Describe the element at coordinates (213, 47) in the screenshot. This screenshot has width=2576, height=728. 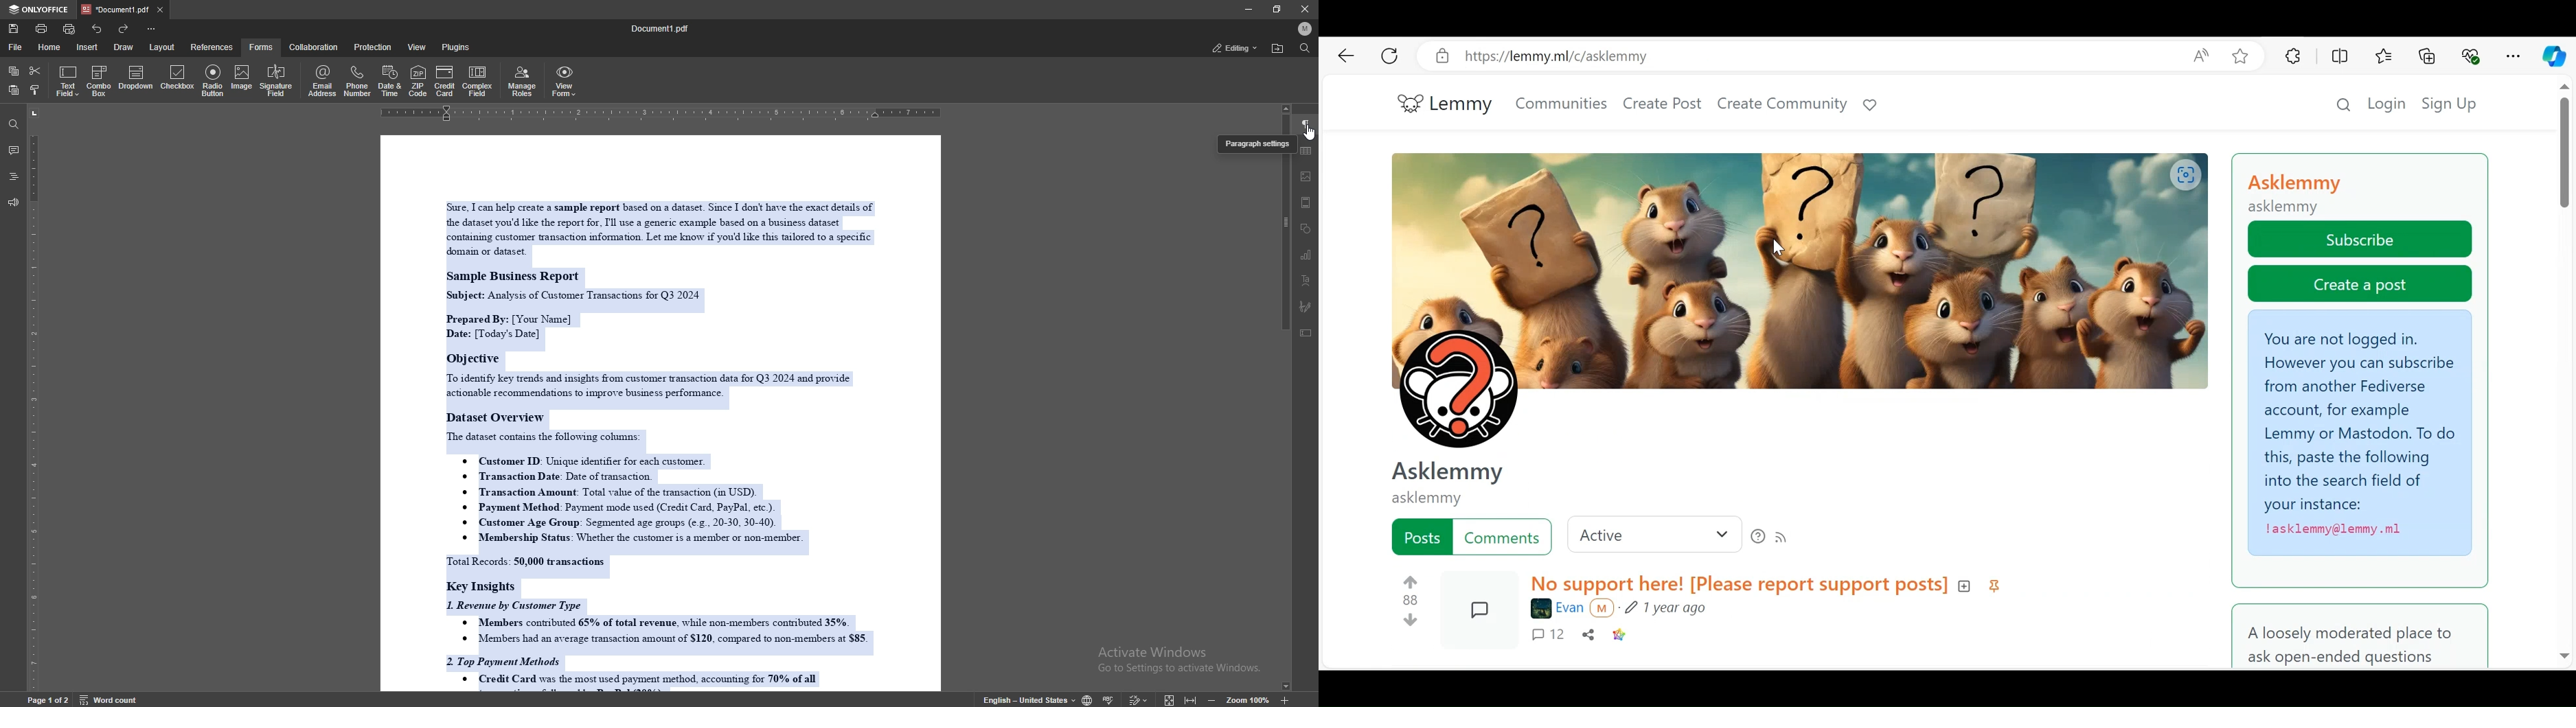
I see `references` at that location.